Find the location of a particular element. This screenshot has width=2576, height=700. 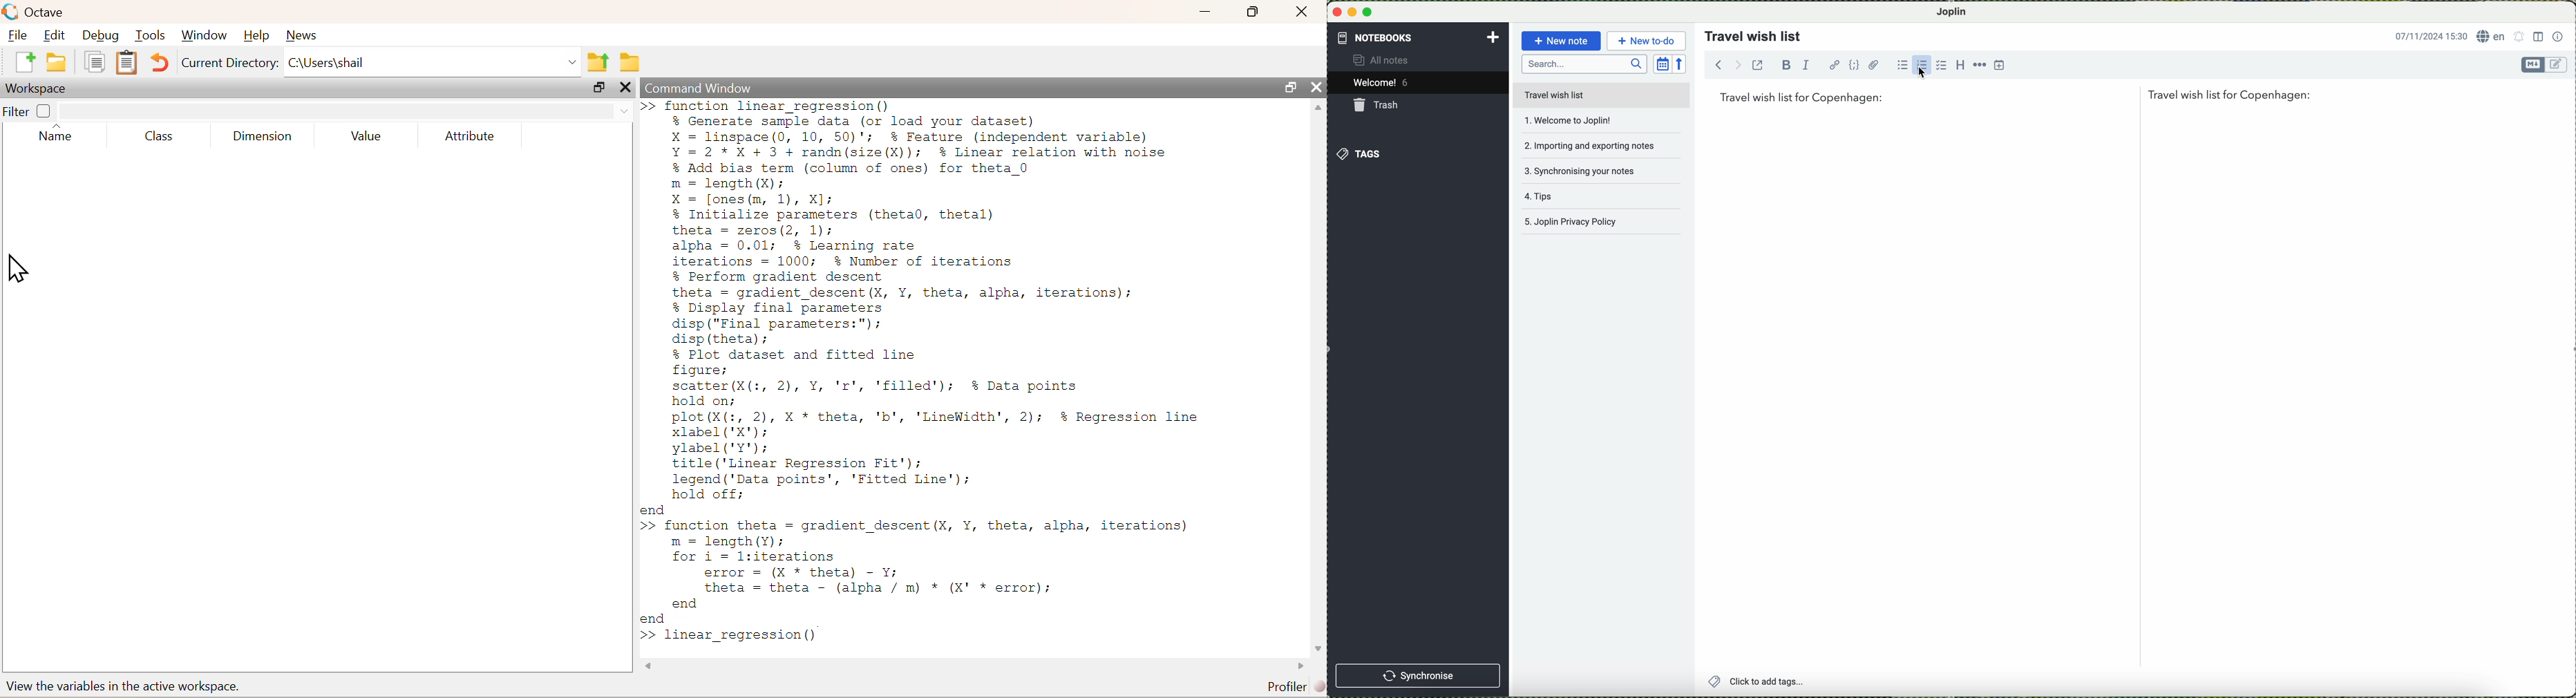

travel wish list for Copenhagen: is located at coordinates (2016, 97).